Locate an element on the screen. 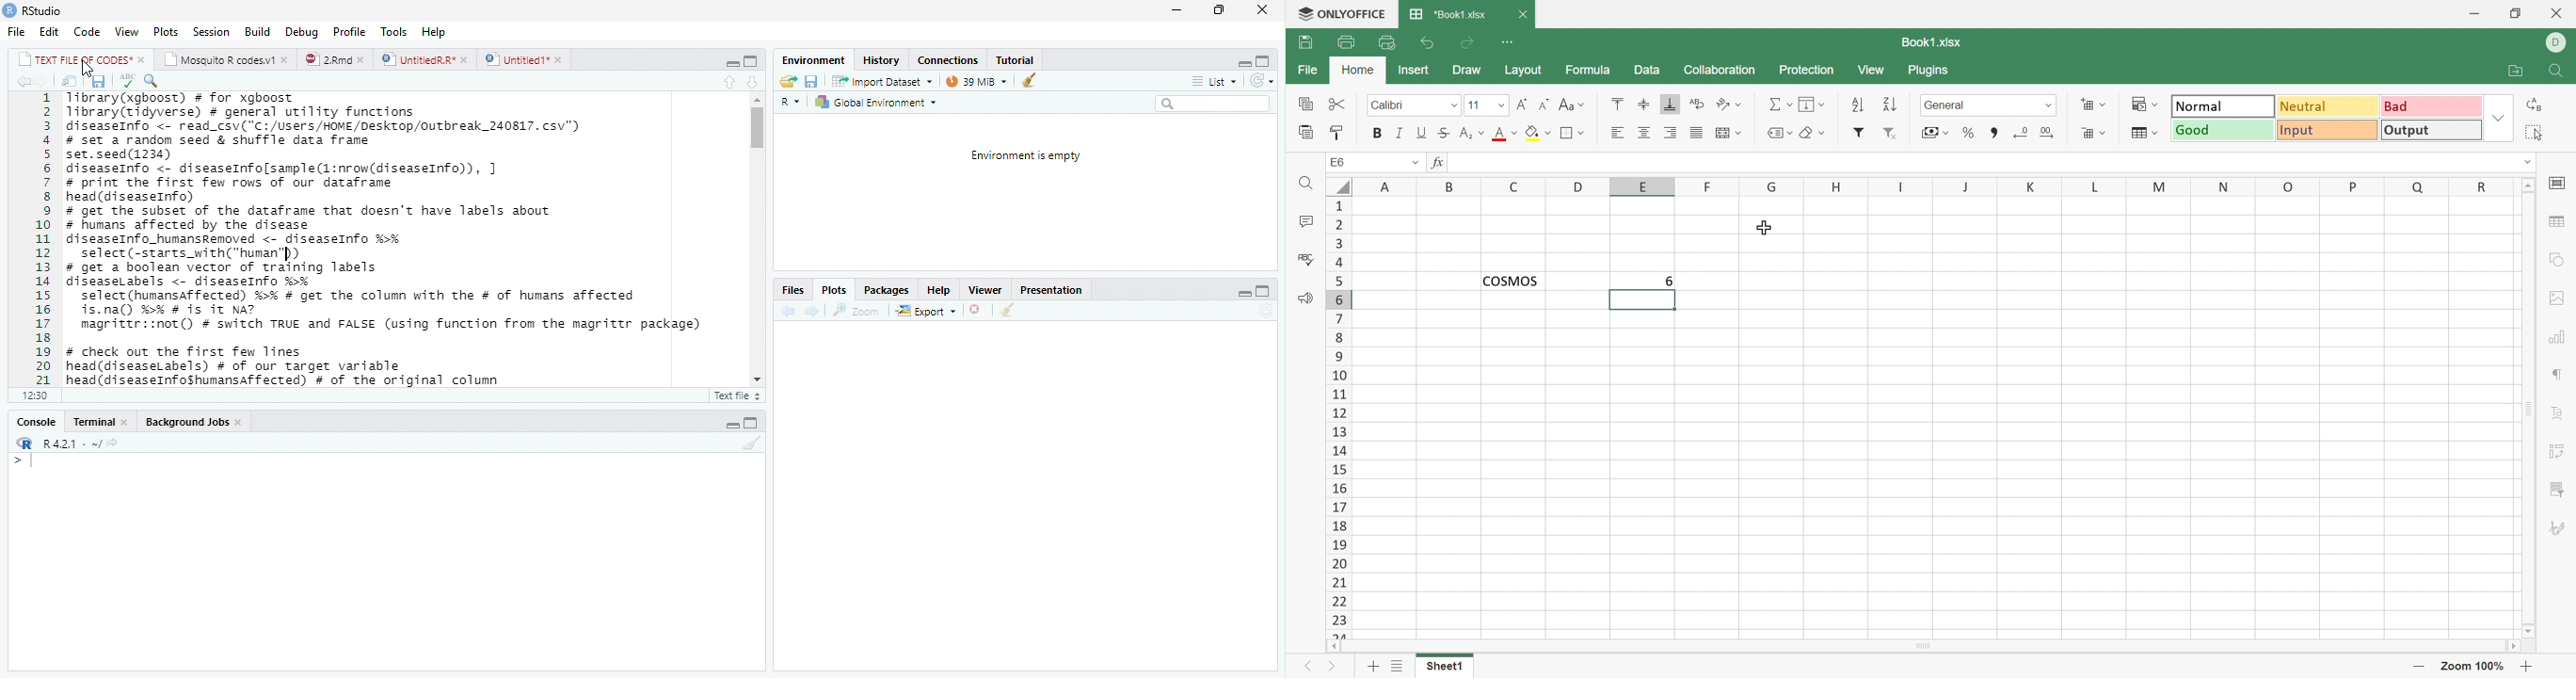  Align Left is located at coordinates (1621, 132).